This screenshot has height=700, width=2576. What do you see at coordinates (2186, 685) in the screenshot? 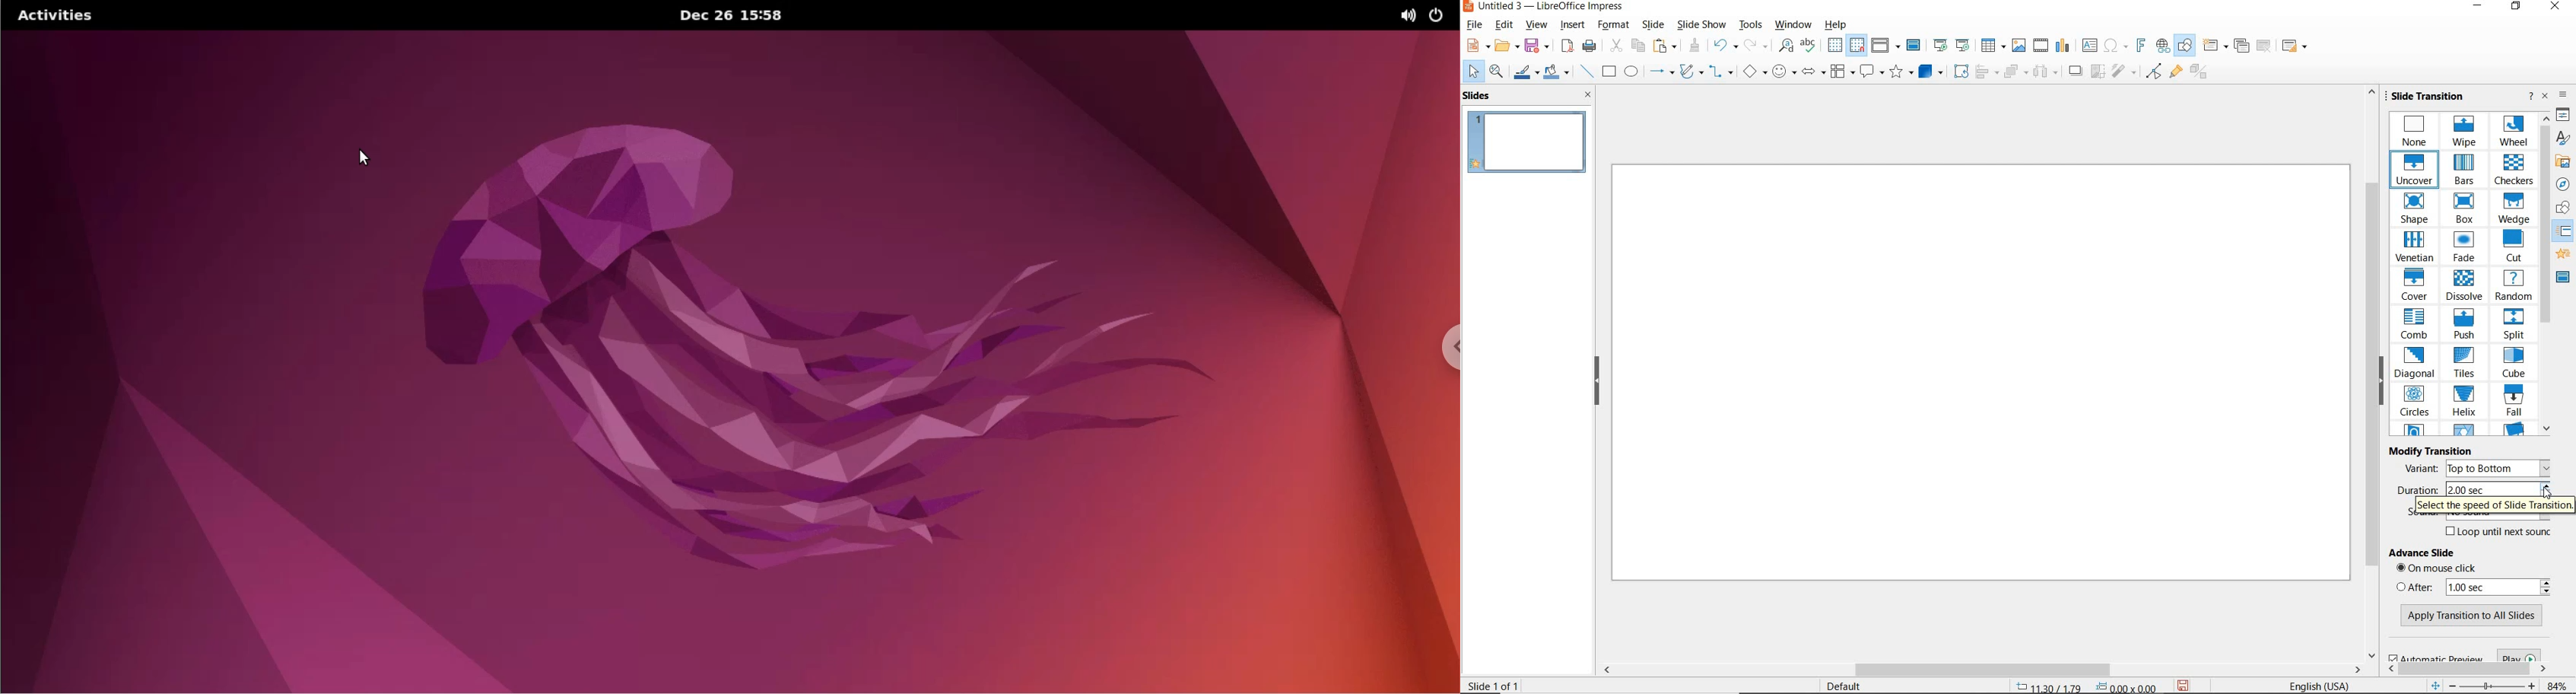
I see `SAVE` at bounding box center [2186, 685].